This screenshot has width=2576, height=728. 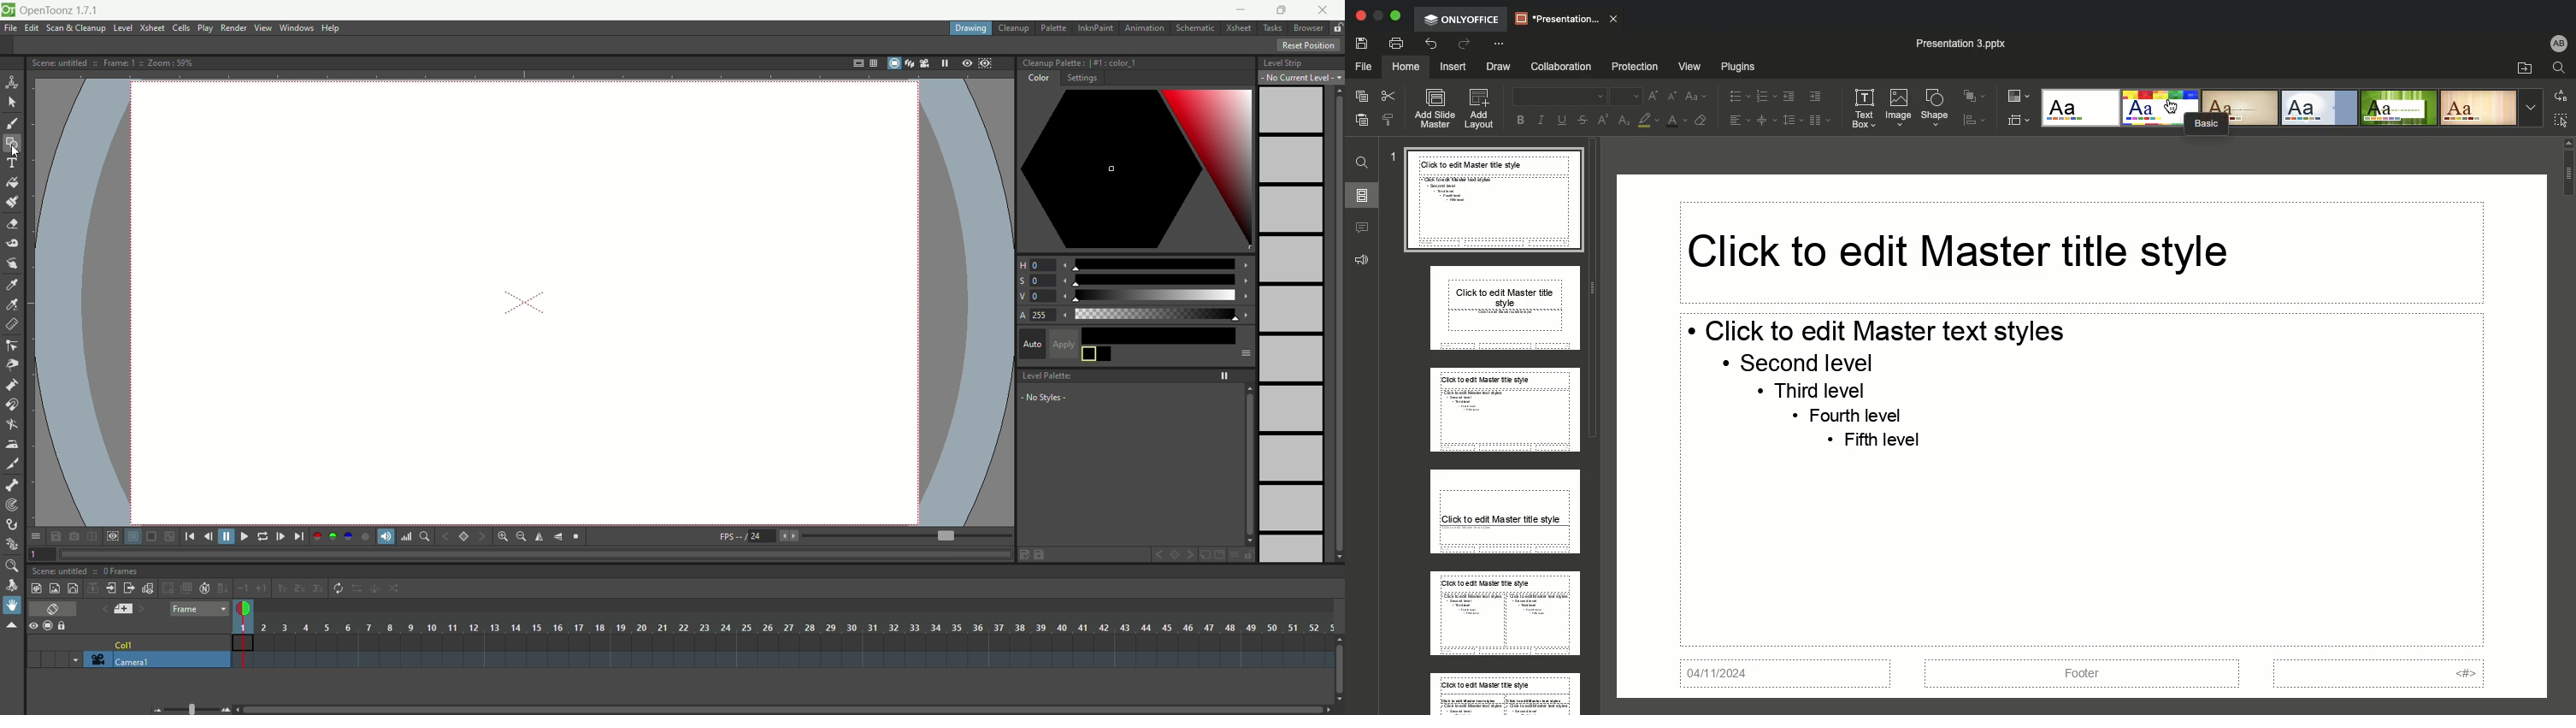 What do you see at coordinates (1363, 121) in the screenshot?
I see `Paste` at bounding box center [1363, 121].